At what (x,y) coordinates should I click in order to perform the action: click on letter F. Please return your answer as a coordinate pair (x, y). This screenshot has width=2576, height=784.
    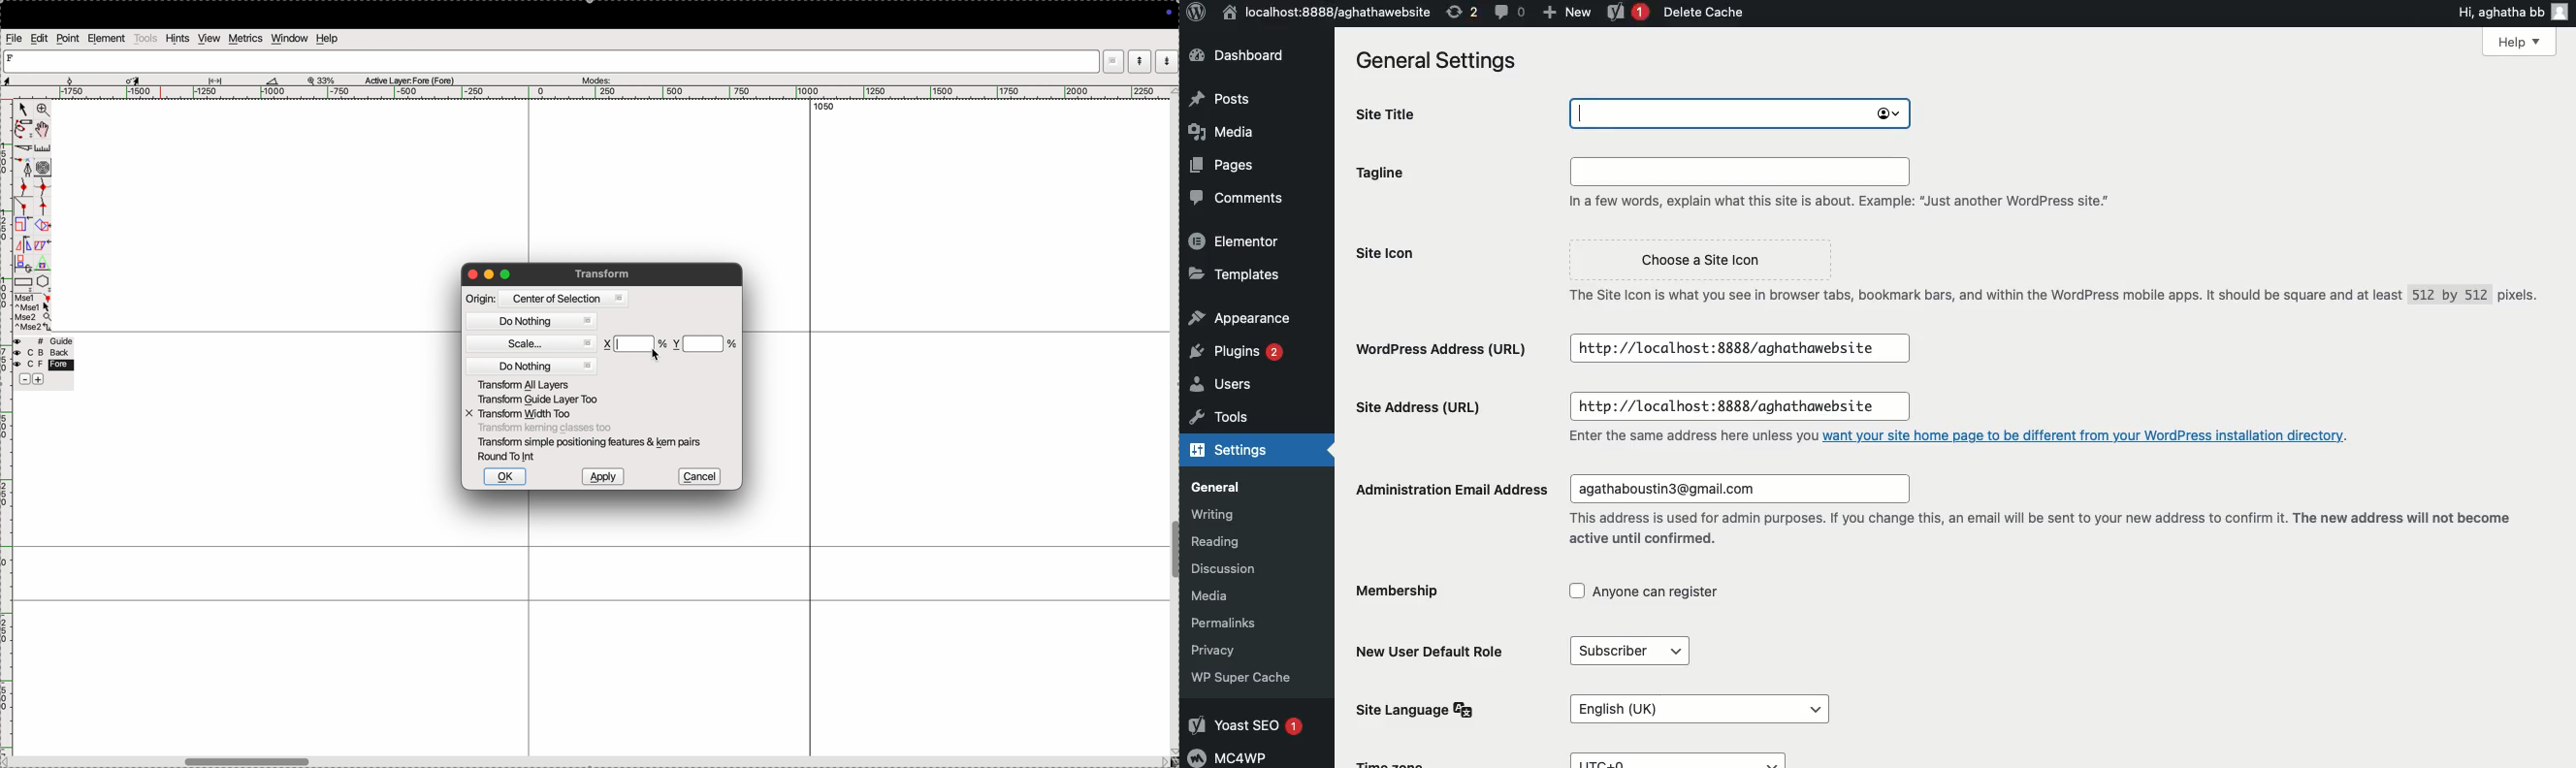
    Looking at the image, I should click on (12, 57).